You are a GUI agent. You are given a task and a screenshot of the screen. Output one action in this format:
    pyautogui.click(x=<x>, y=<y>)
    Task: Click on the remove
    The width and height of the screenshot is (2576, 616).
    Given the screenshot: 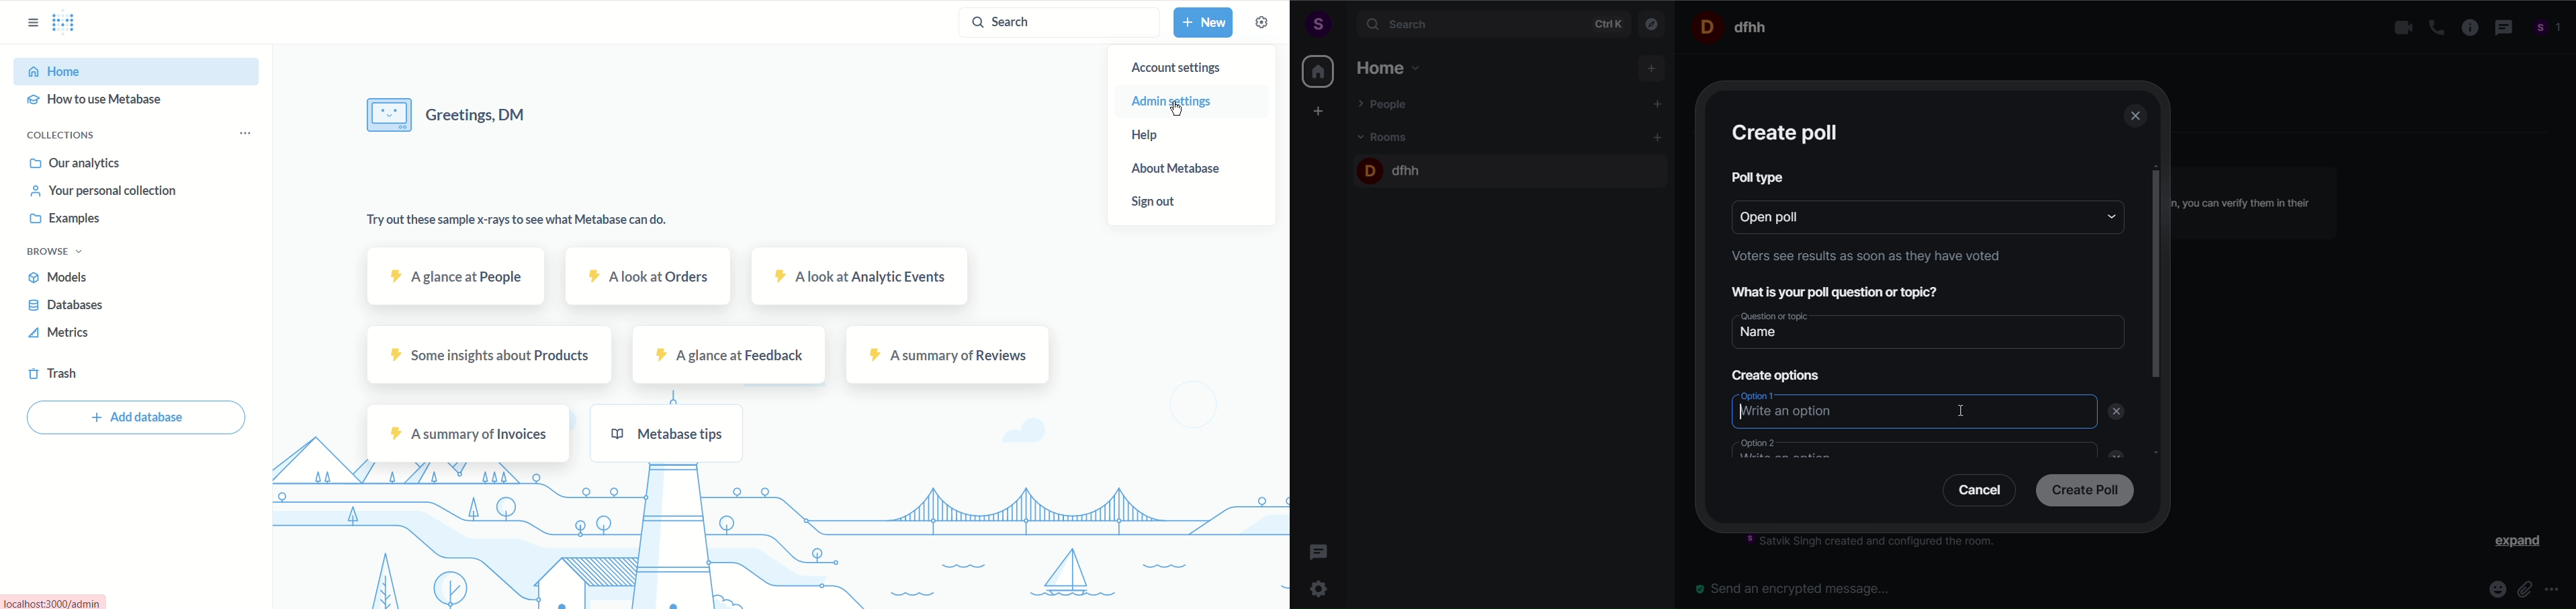 What is the action you would take?
    pyautogui.click(x=2119, y=412)
    